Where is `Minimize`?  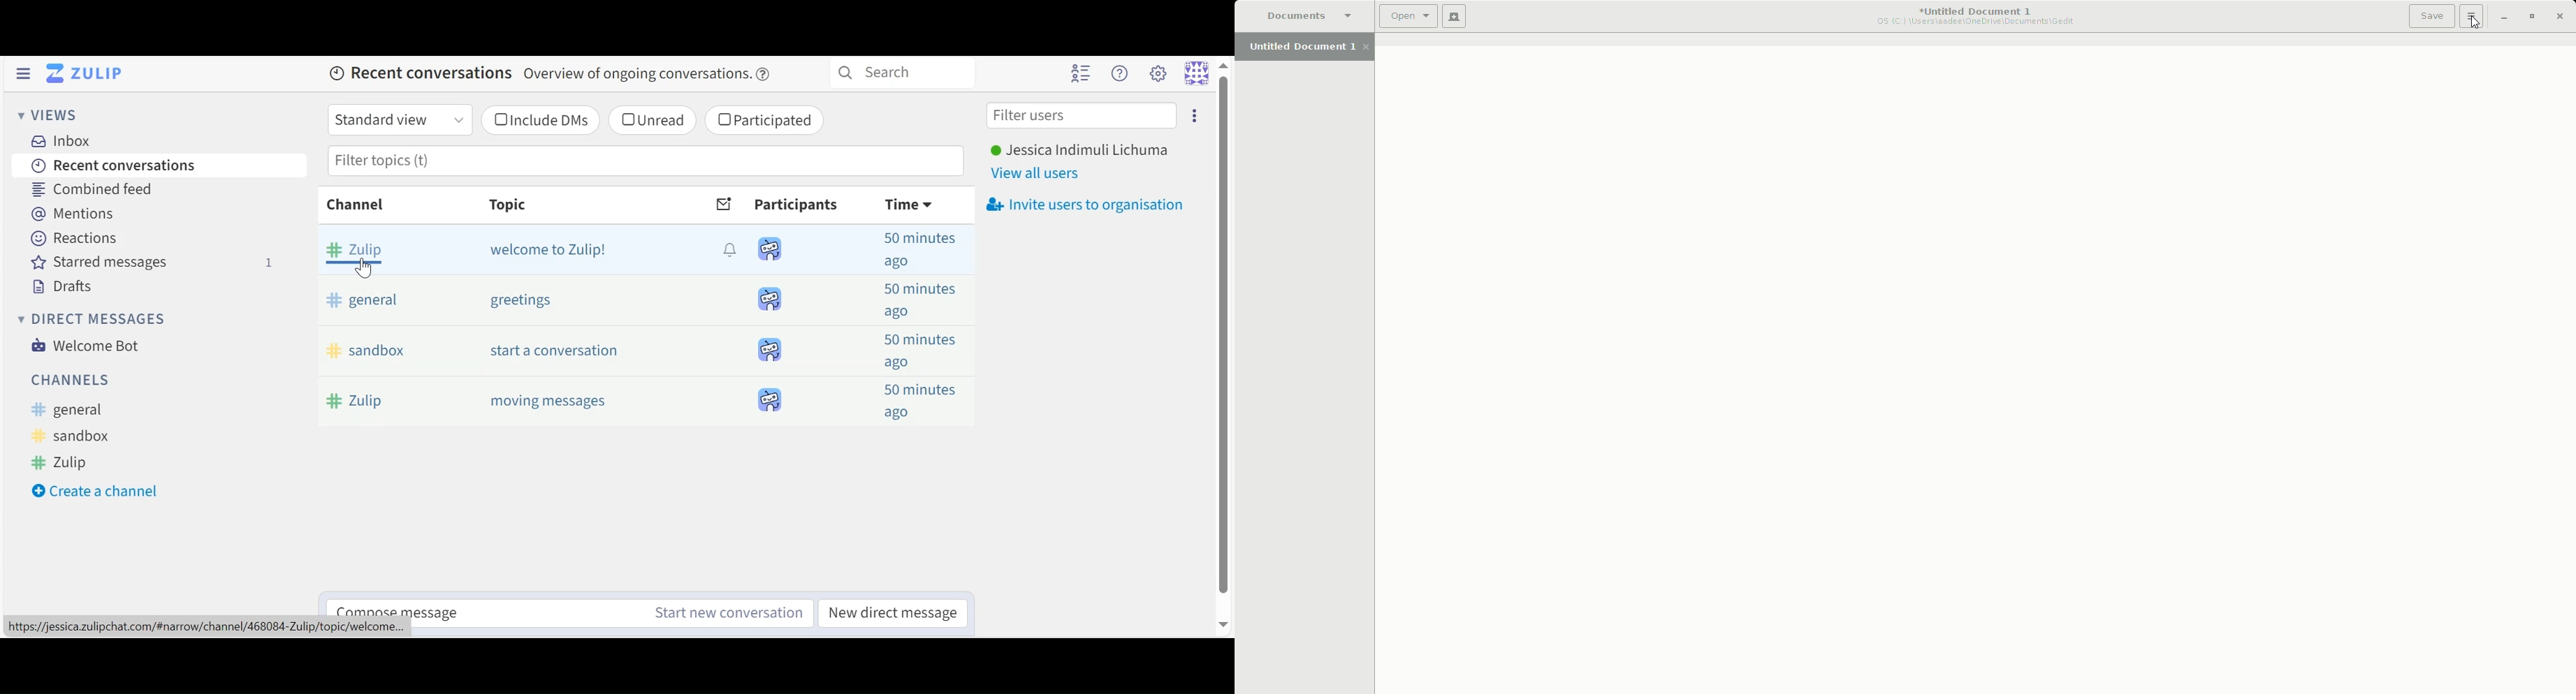 Minimize is located at coordinates (2498, 17).